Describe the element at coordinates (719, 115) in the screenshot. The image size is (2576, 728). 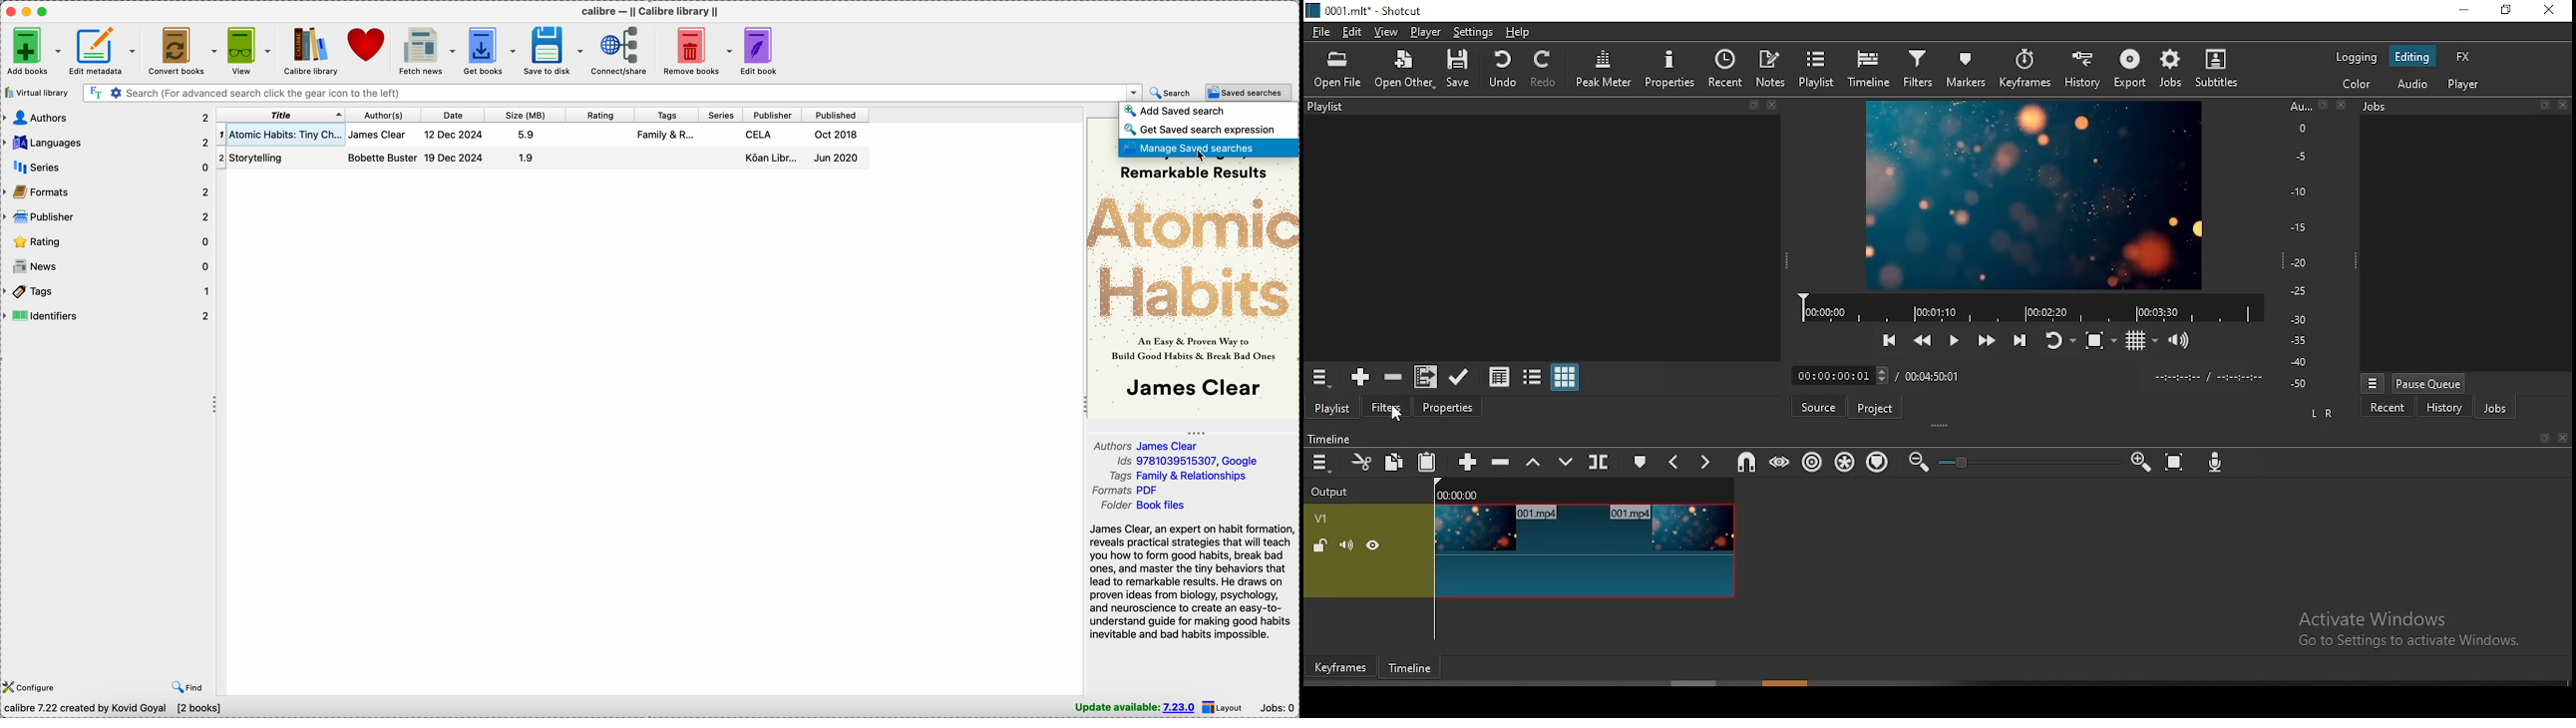
I see `series` at that location.